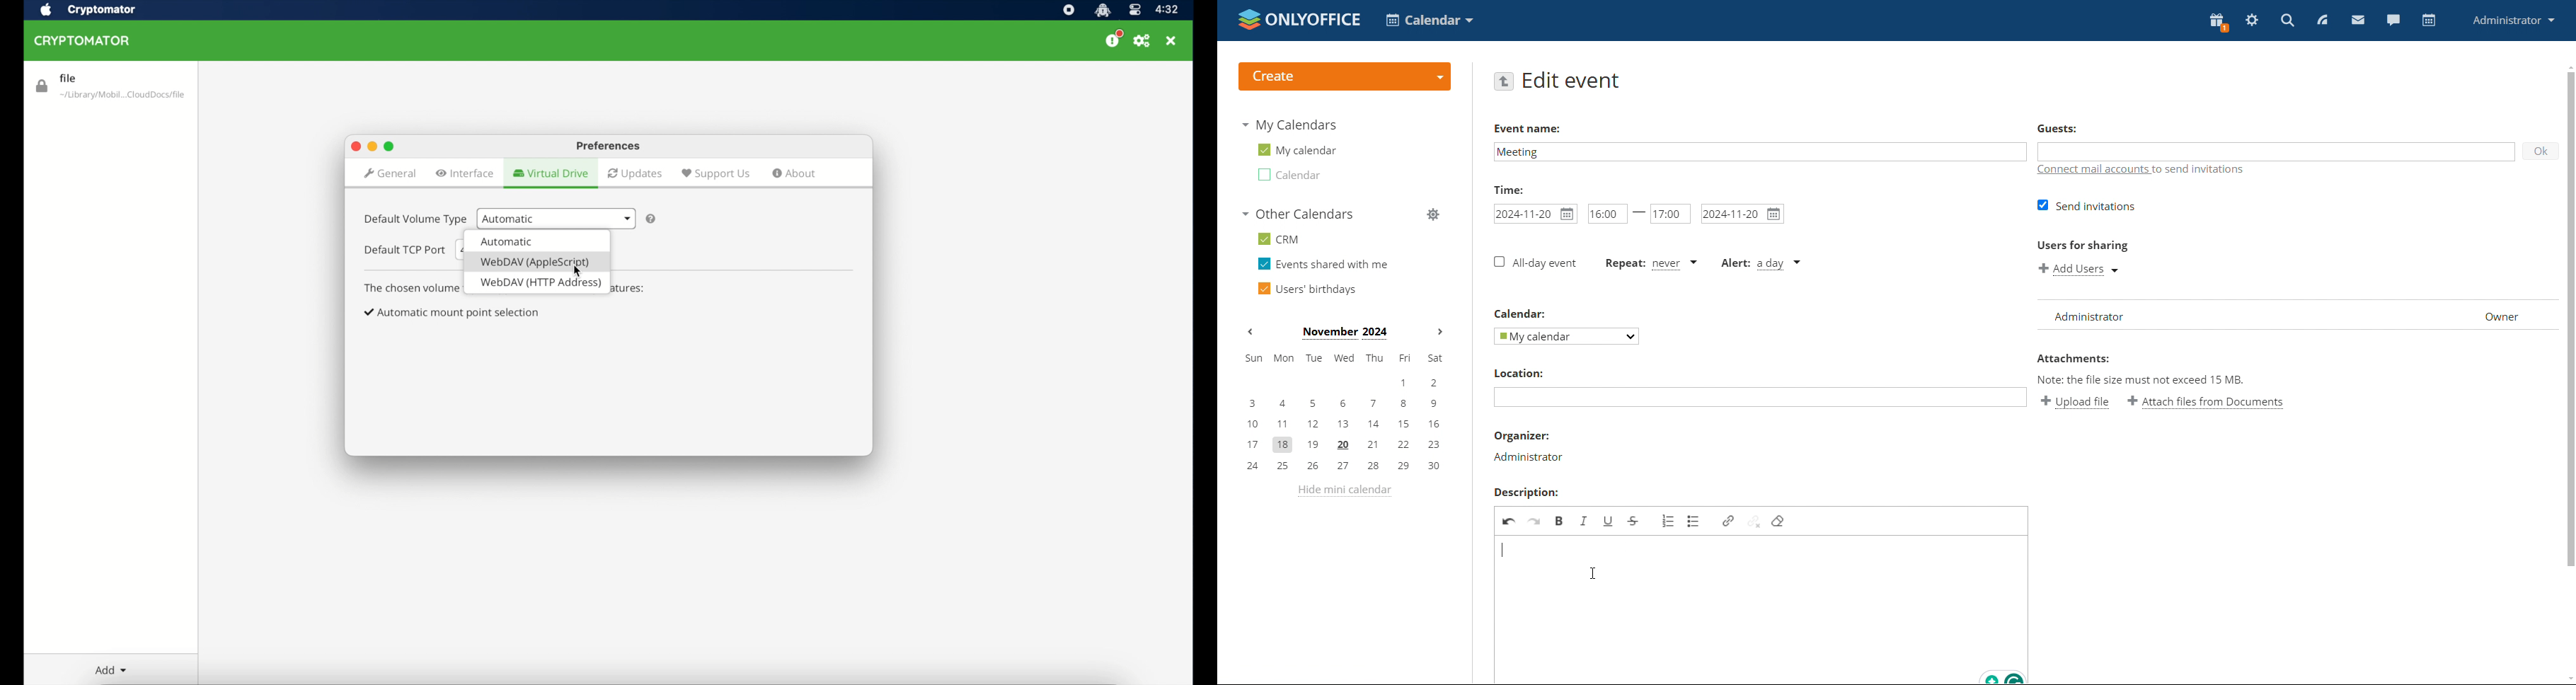 This screenshot has height=700, width=2576. Describe the element at coordinates (2220, 21) in the screenshot. I see `present` at that location.